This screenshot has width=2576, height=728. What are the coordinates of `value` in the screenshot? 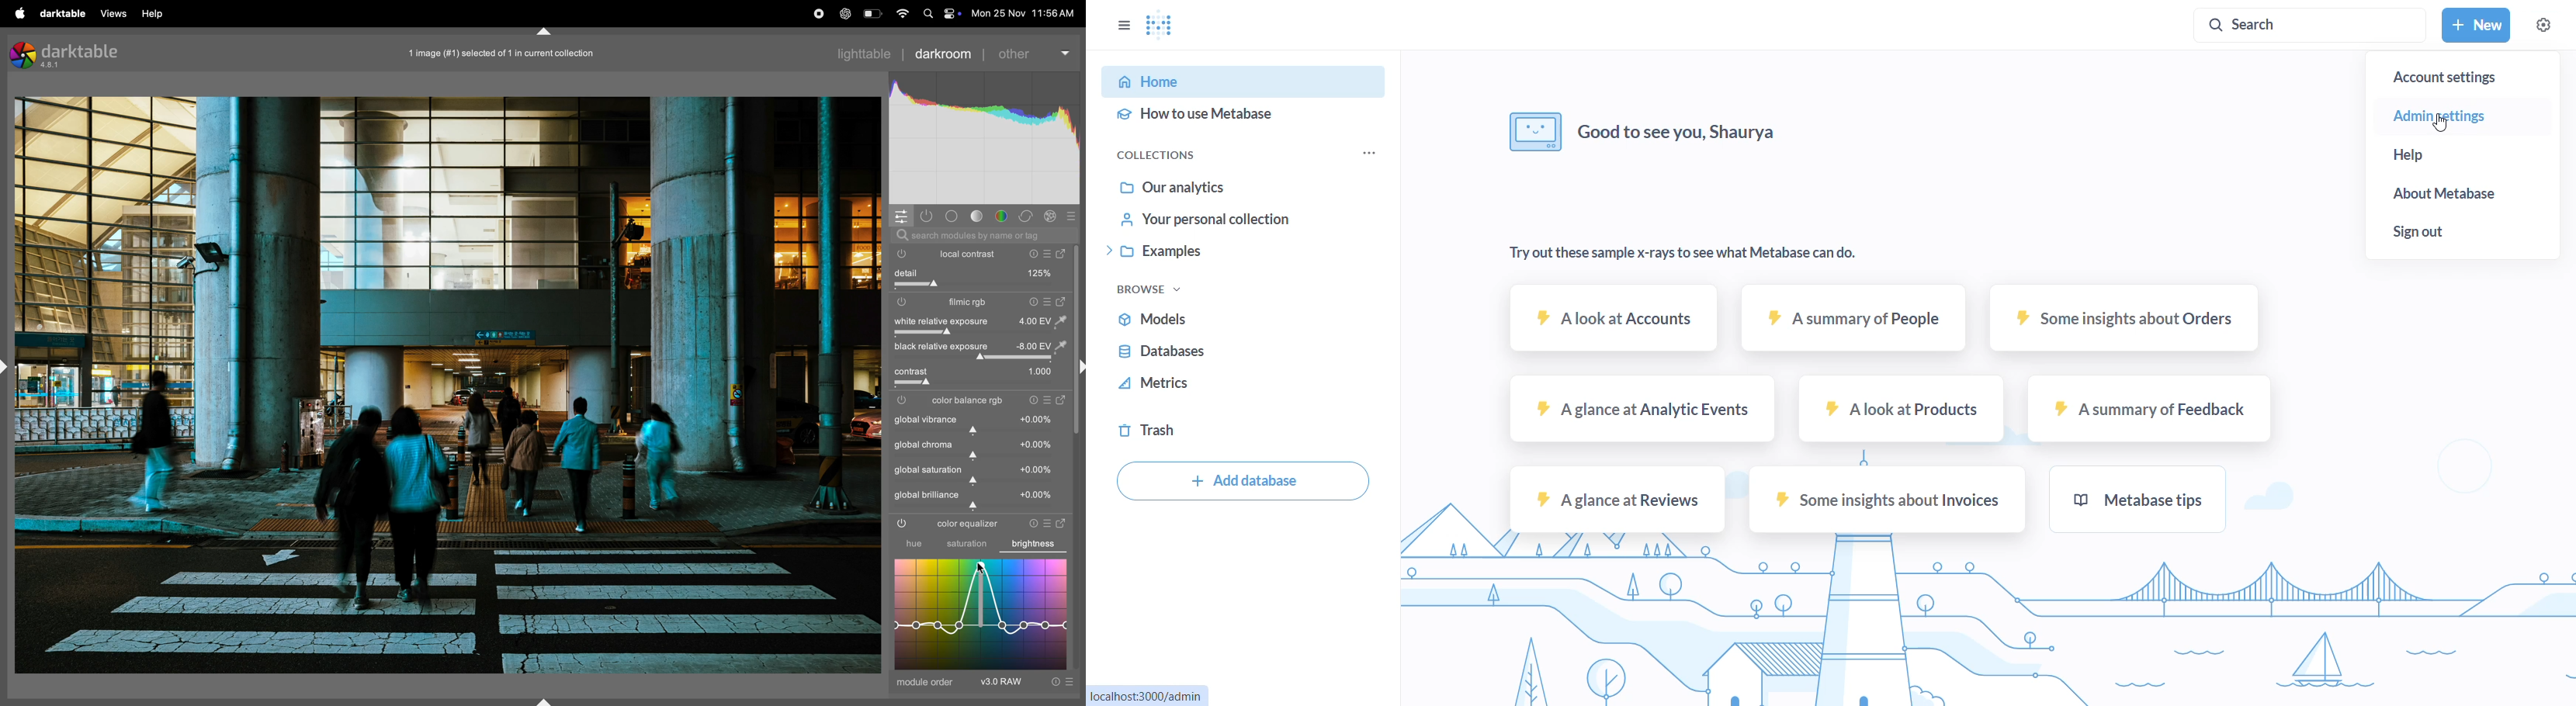 It's located at (1041, 346).